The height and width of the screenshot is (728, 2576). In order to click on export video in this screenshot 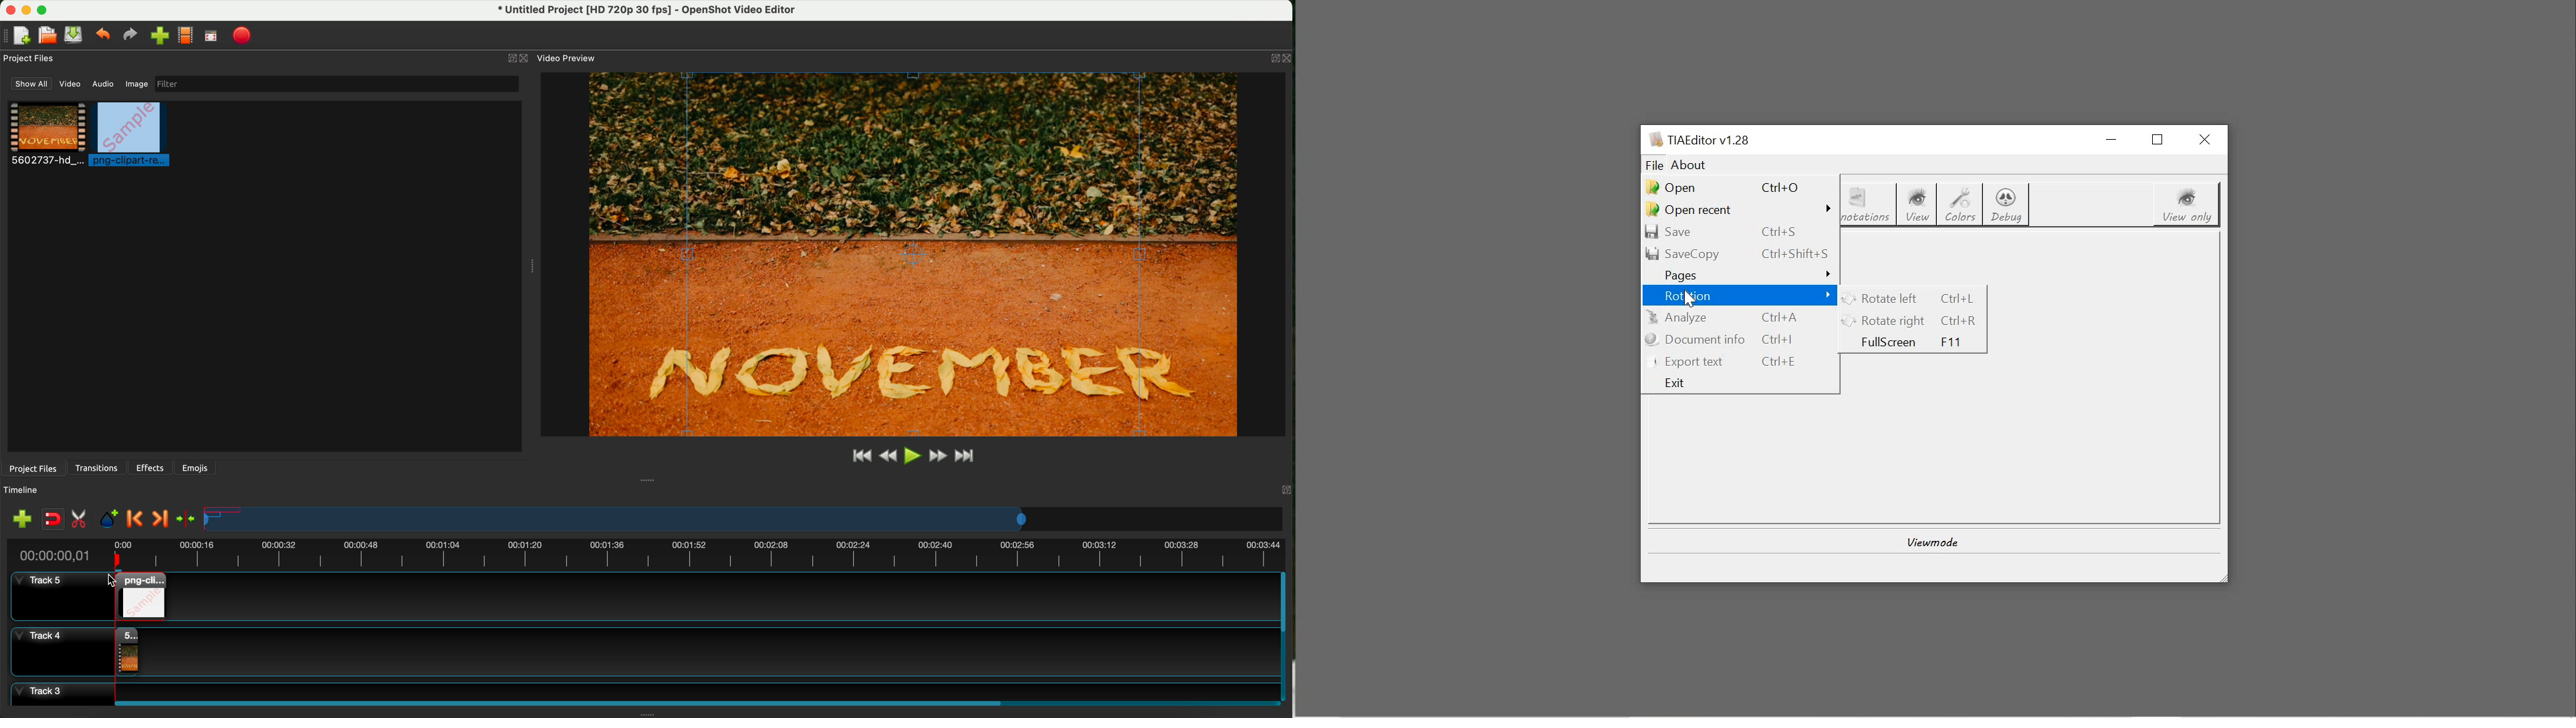, I will do `click(246, 35)`.